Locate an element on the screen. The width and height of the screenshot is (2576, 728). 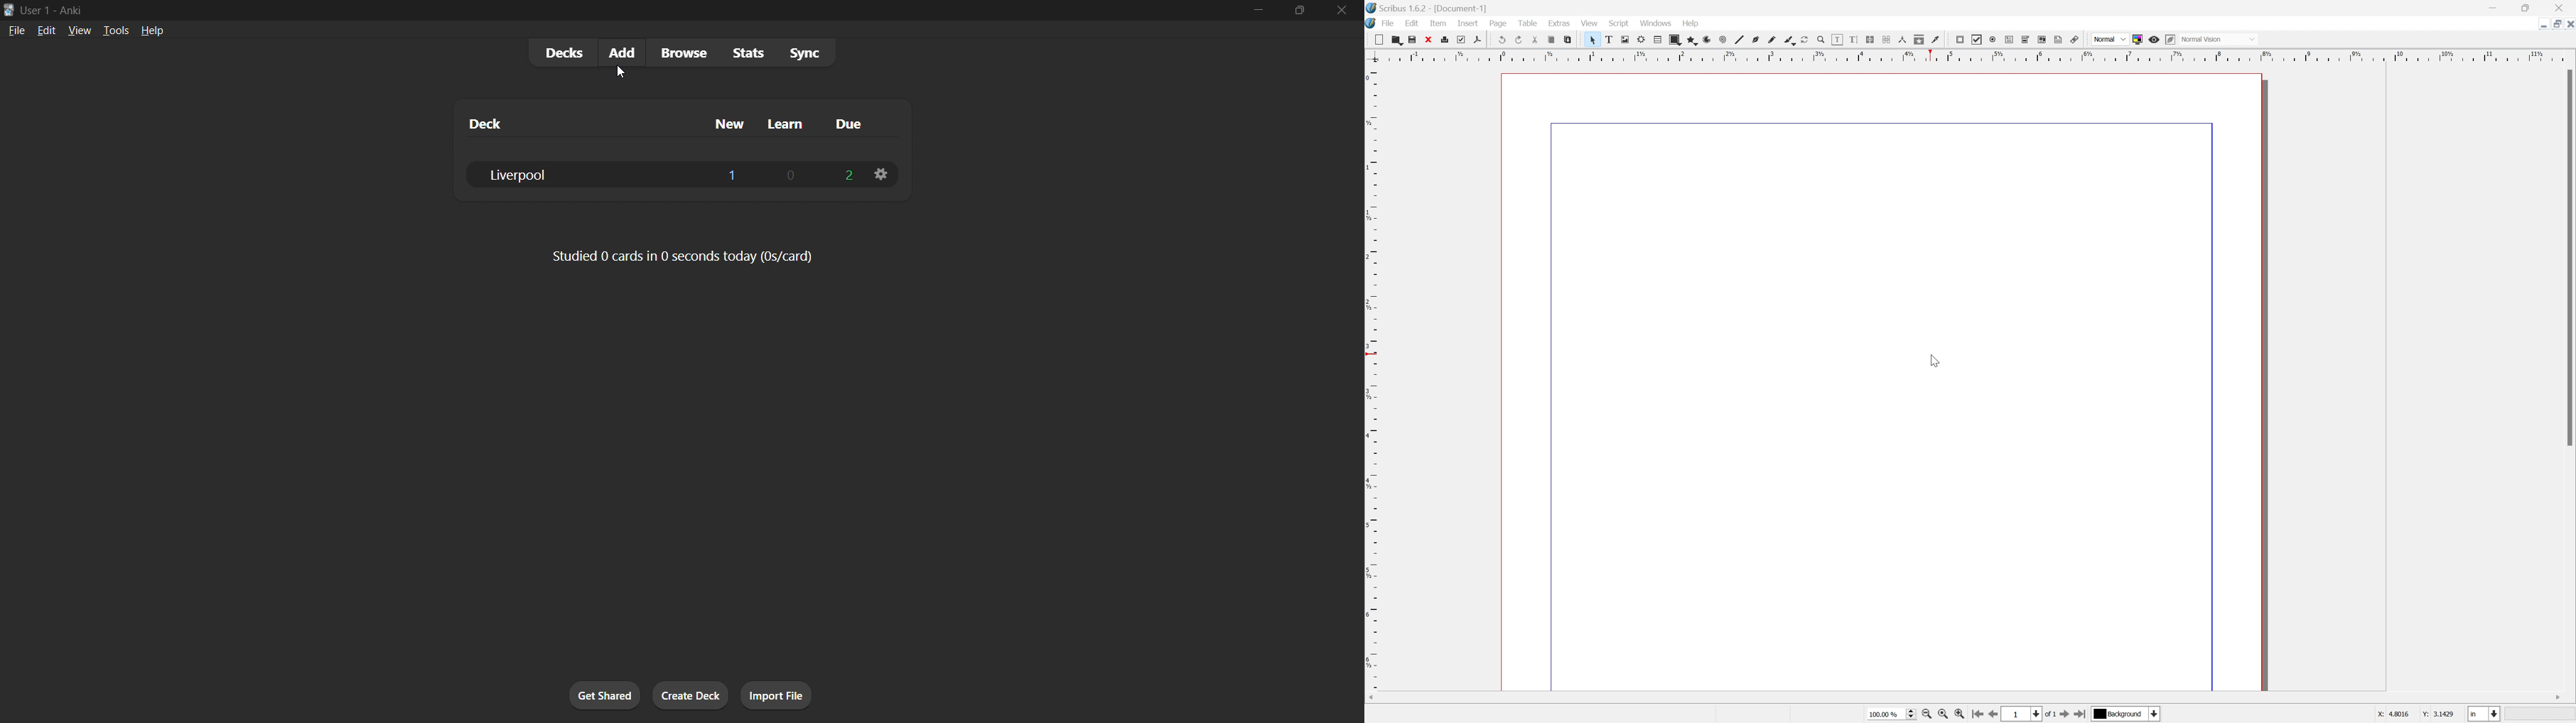
open is located at coordinates (1398, 41).